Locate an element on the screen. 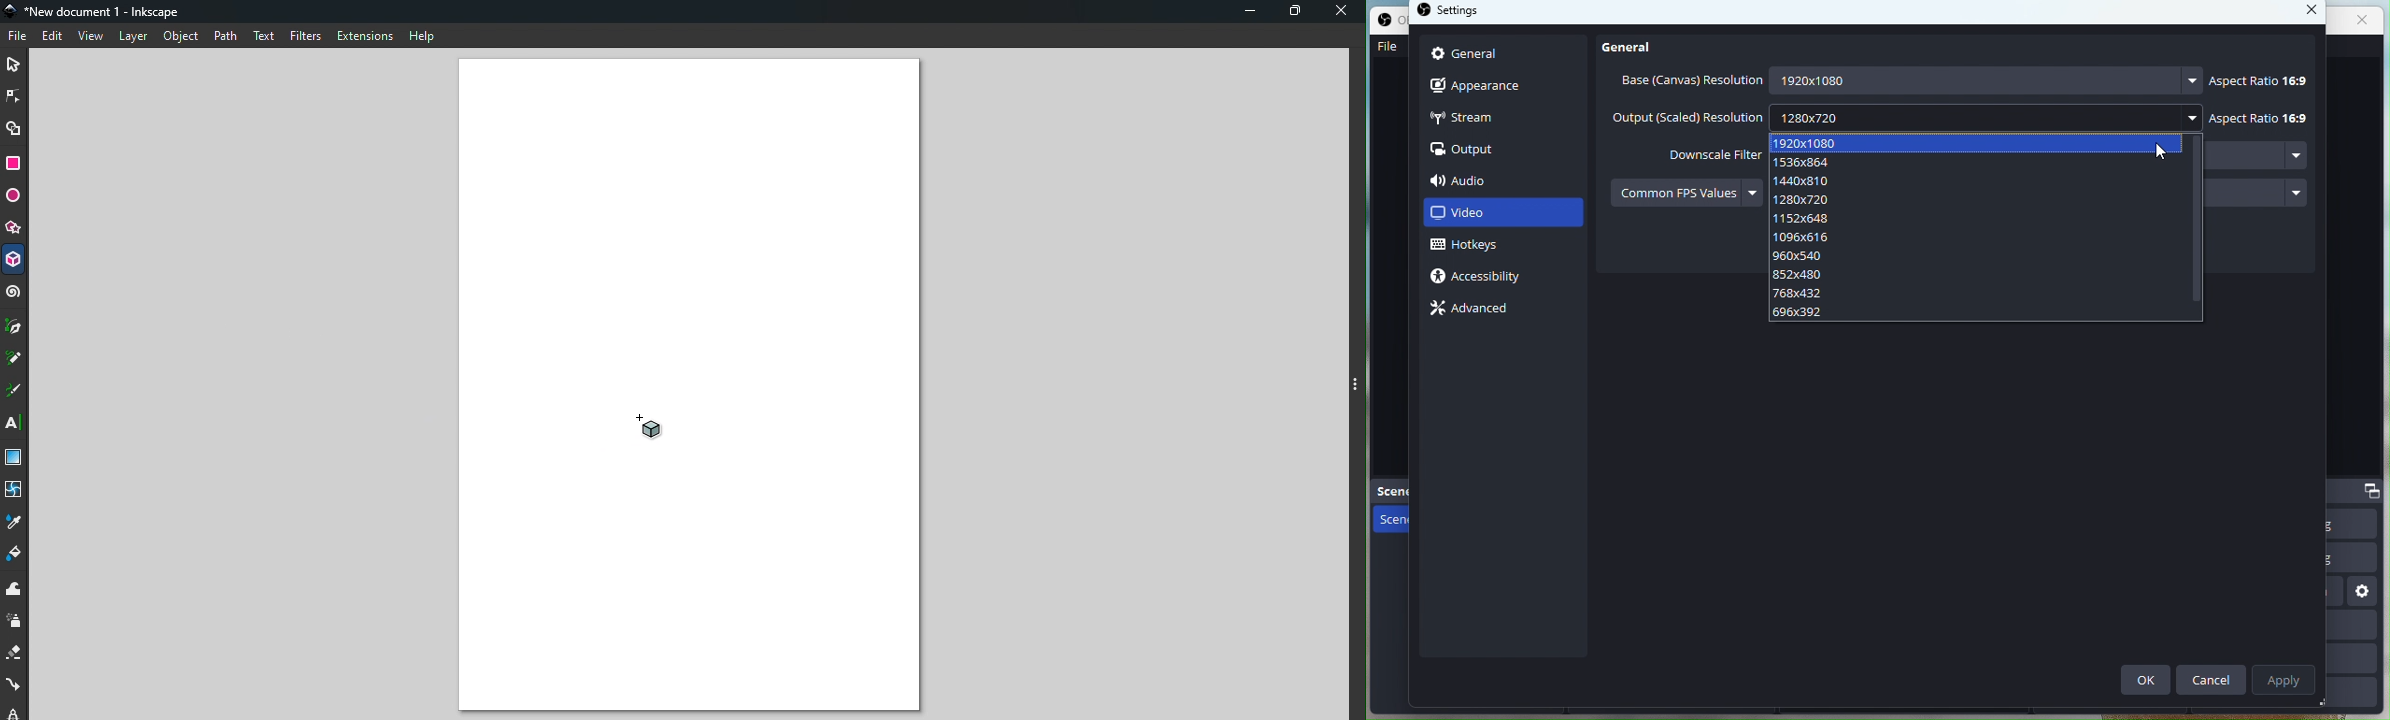  more options is located at coordinates (2196, 117).